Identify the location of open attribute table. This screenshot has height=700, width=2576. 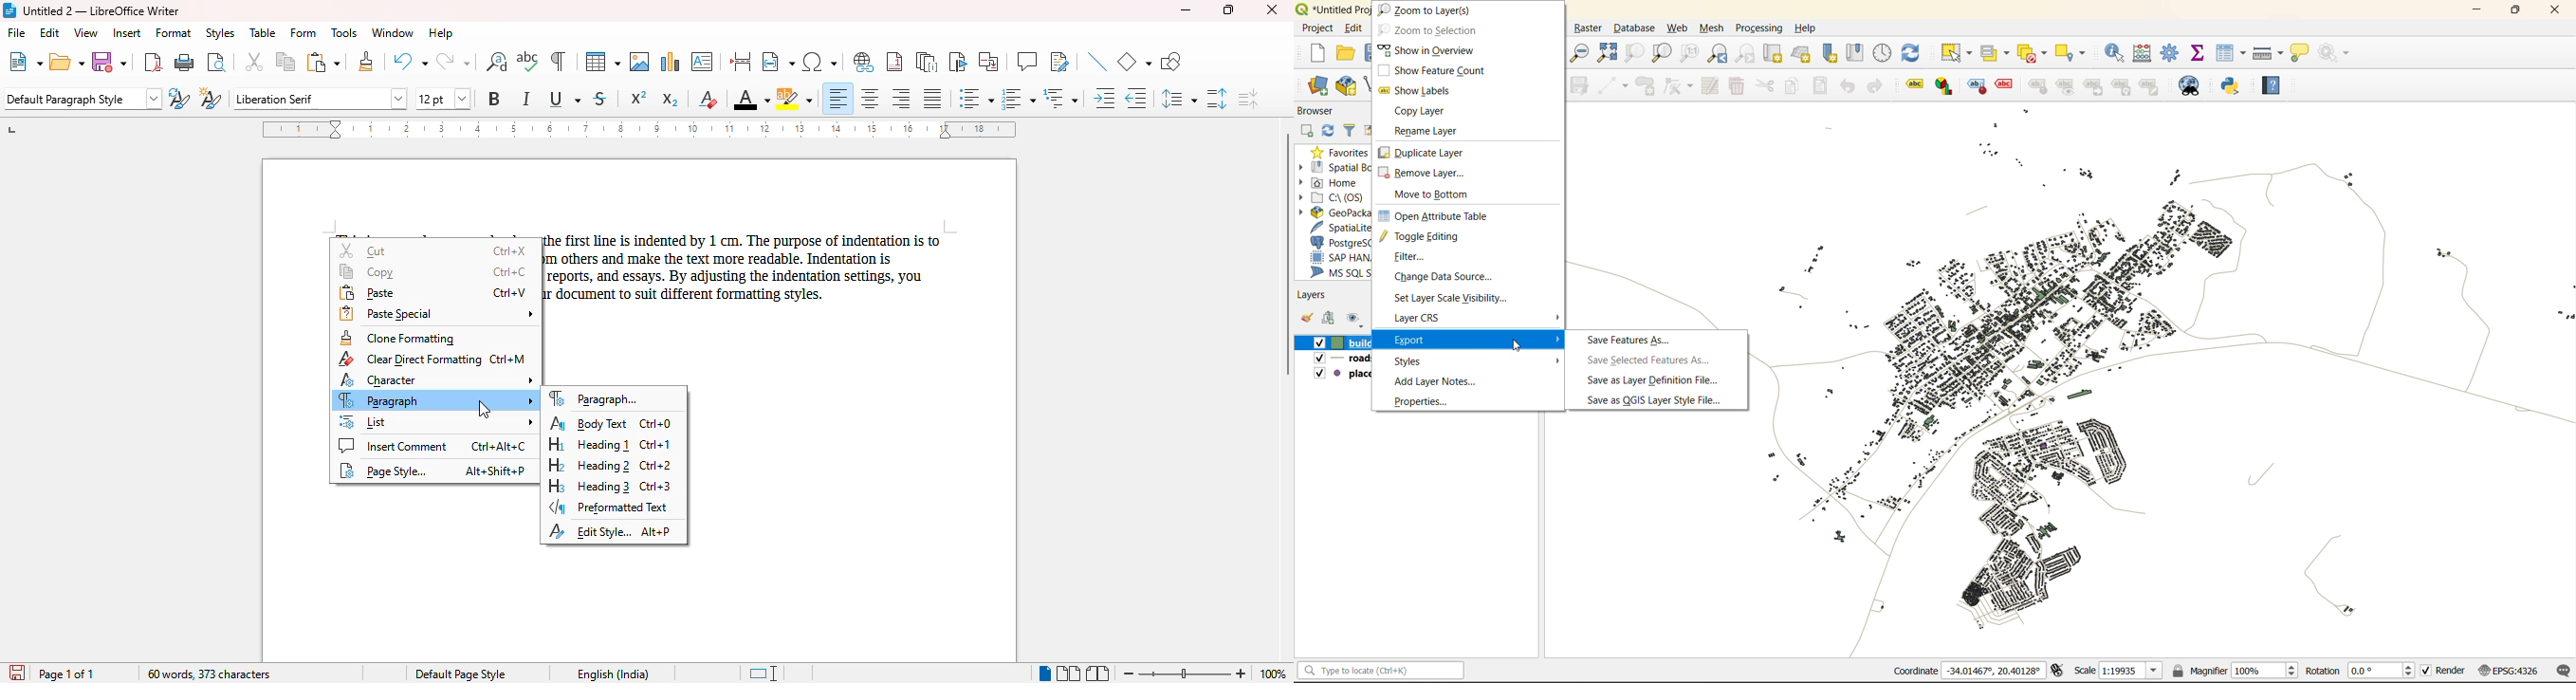
(1441, 217).